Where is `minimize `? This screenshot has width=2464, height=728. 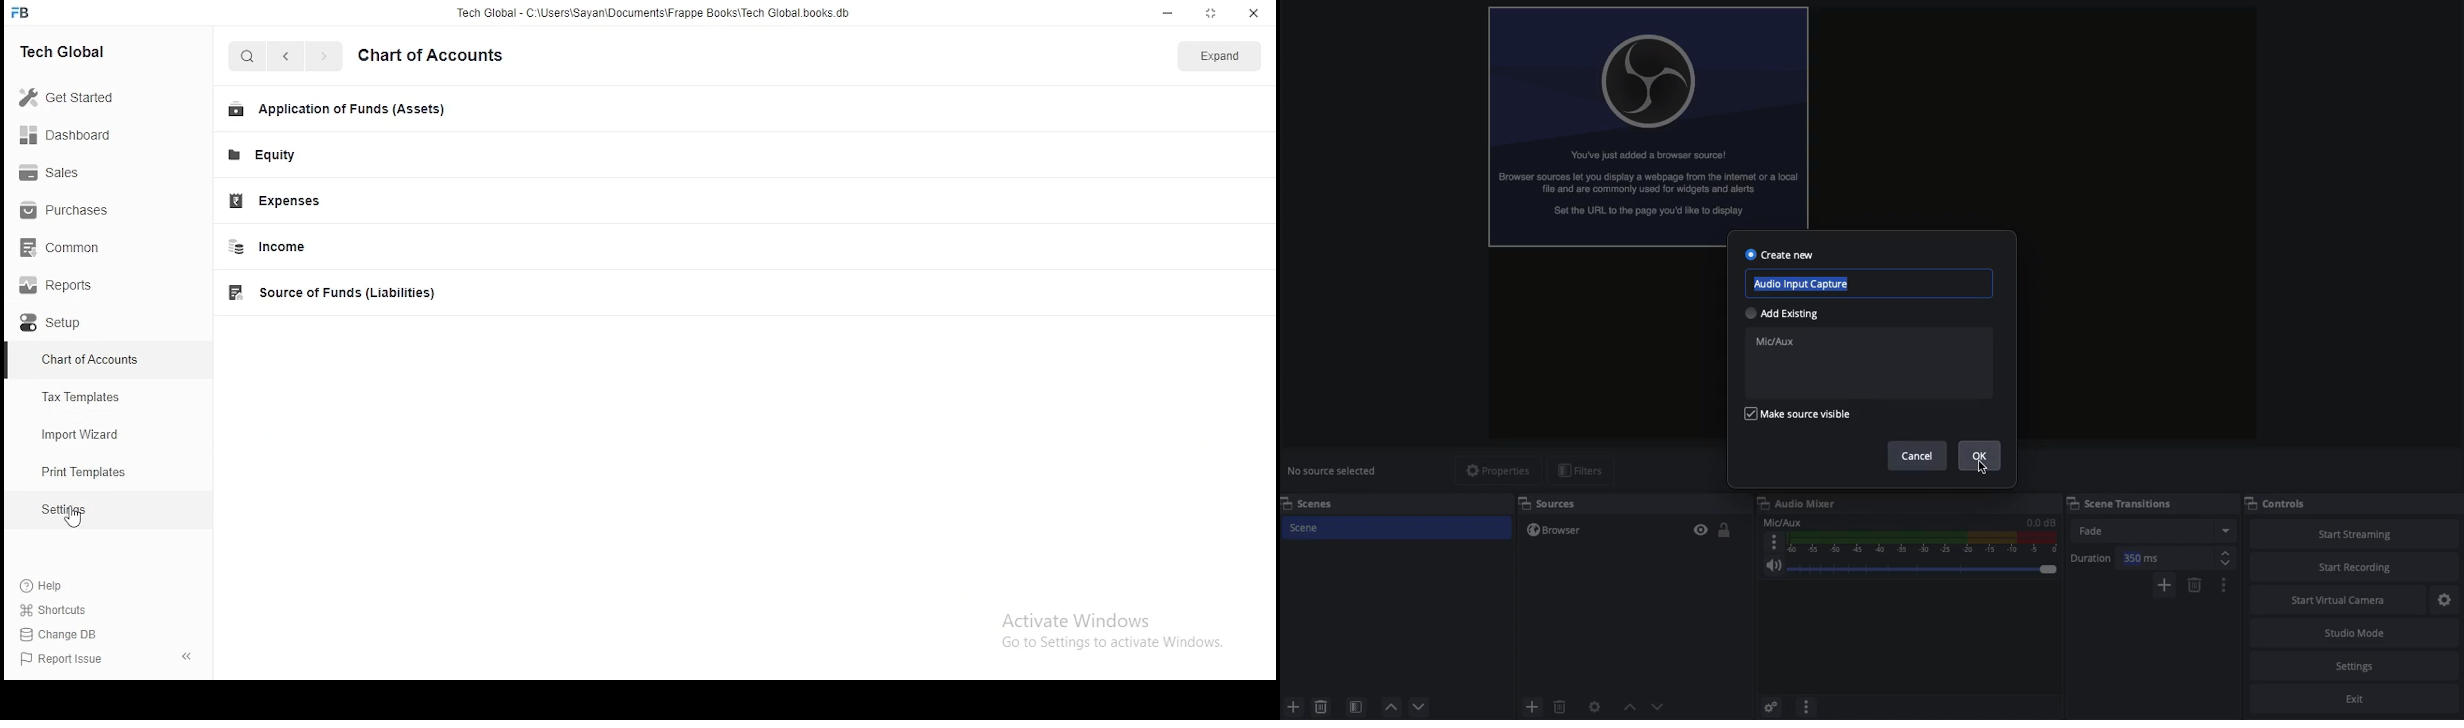 minimize  is located at coordinates (1170, 14).